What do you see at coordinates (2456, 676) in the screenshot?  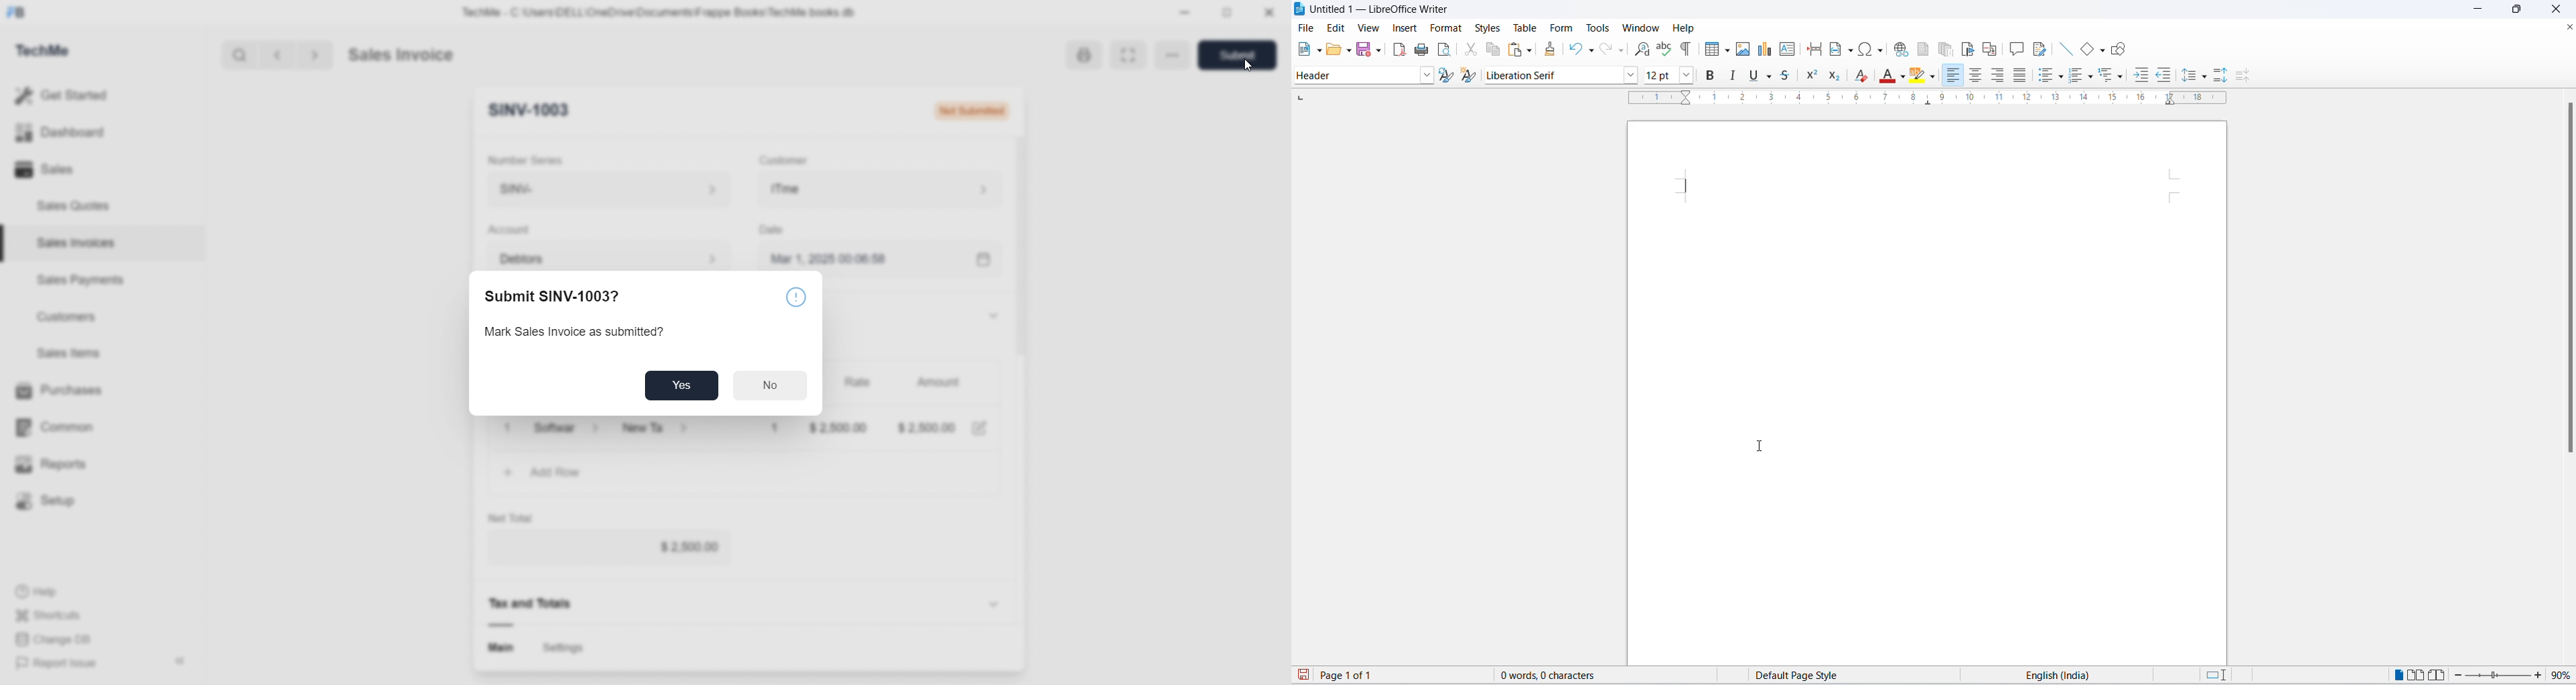 I see `decrease zoom` at bounding box center [2456, 676].